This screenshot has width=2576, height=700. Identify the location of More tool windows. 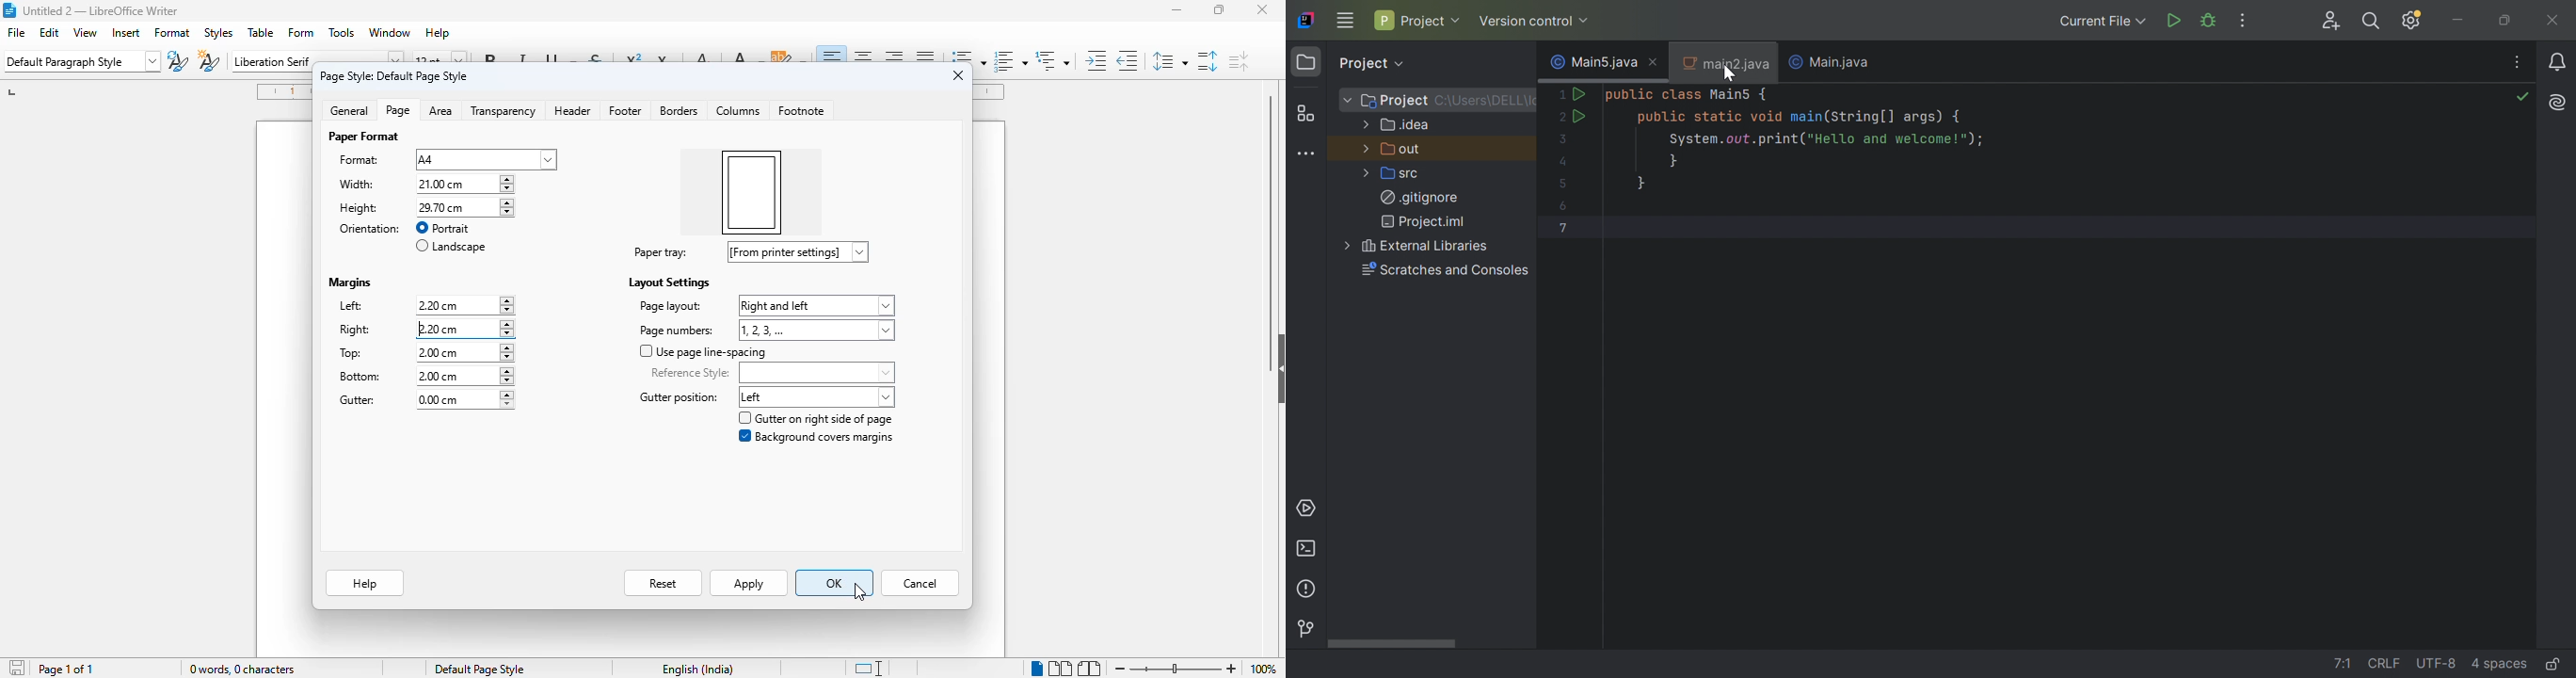
(1309, 153).